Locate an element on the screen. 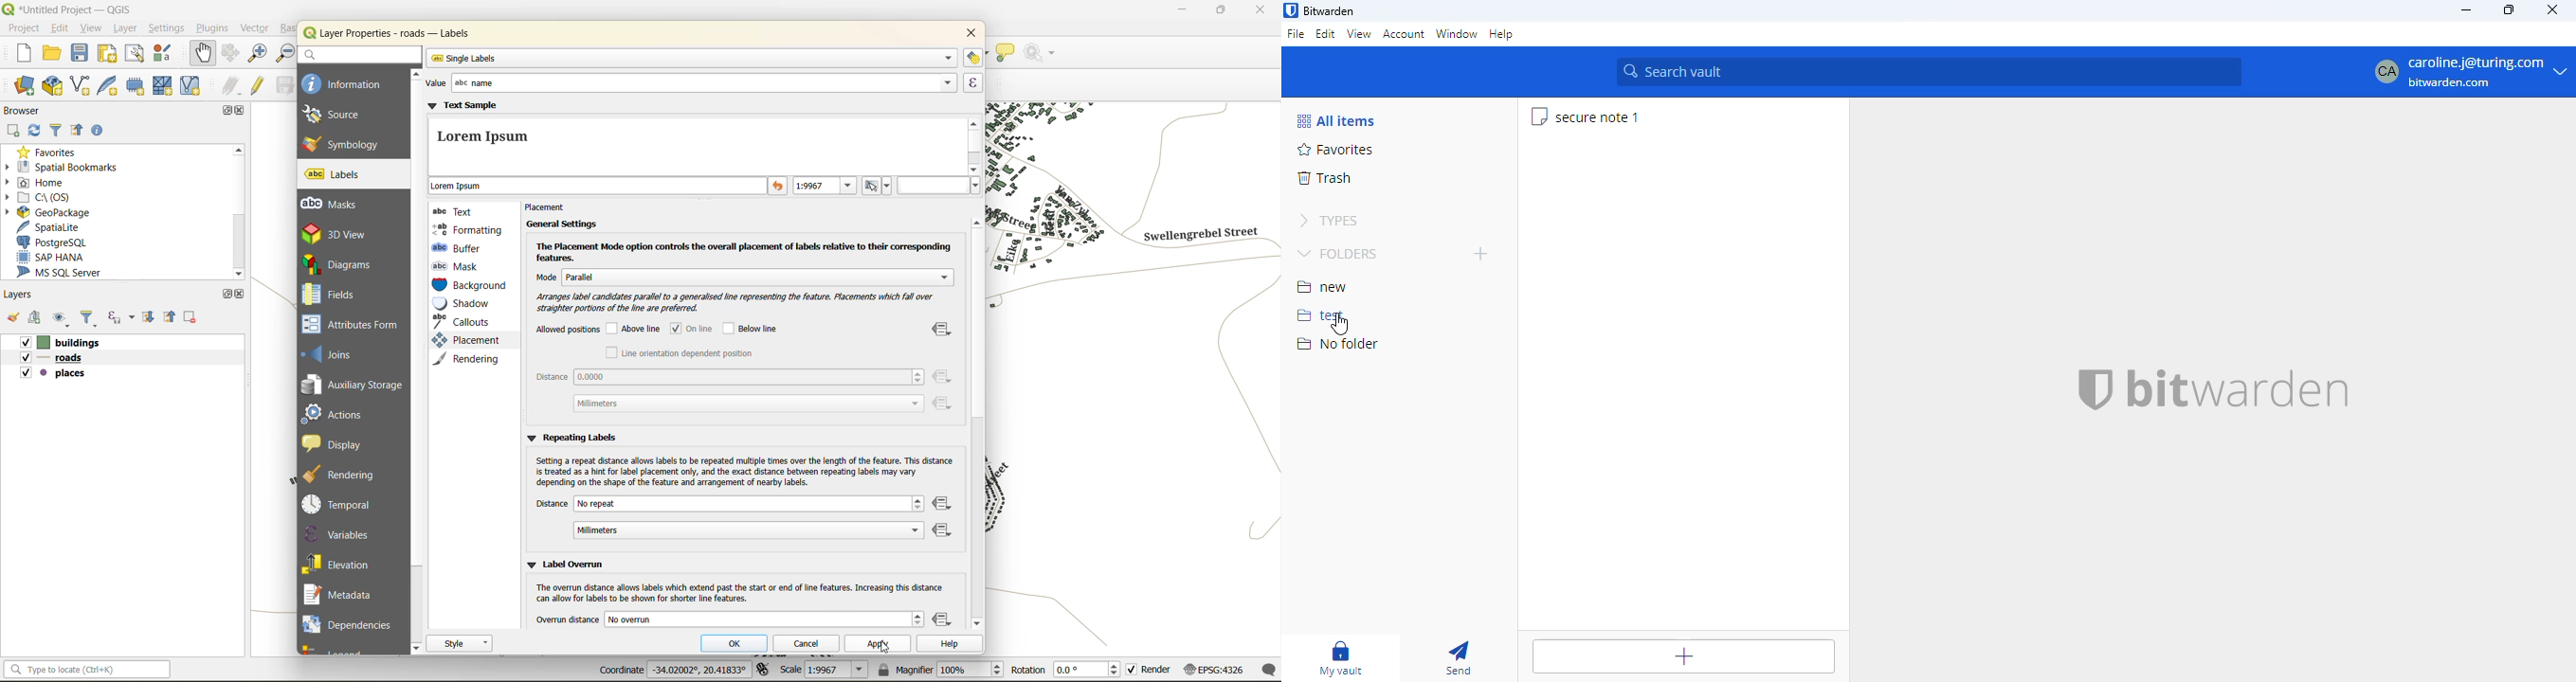  send is located at coordinates (1460, 658).